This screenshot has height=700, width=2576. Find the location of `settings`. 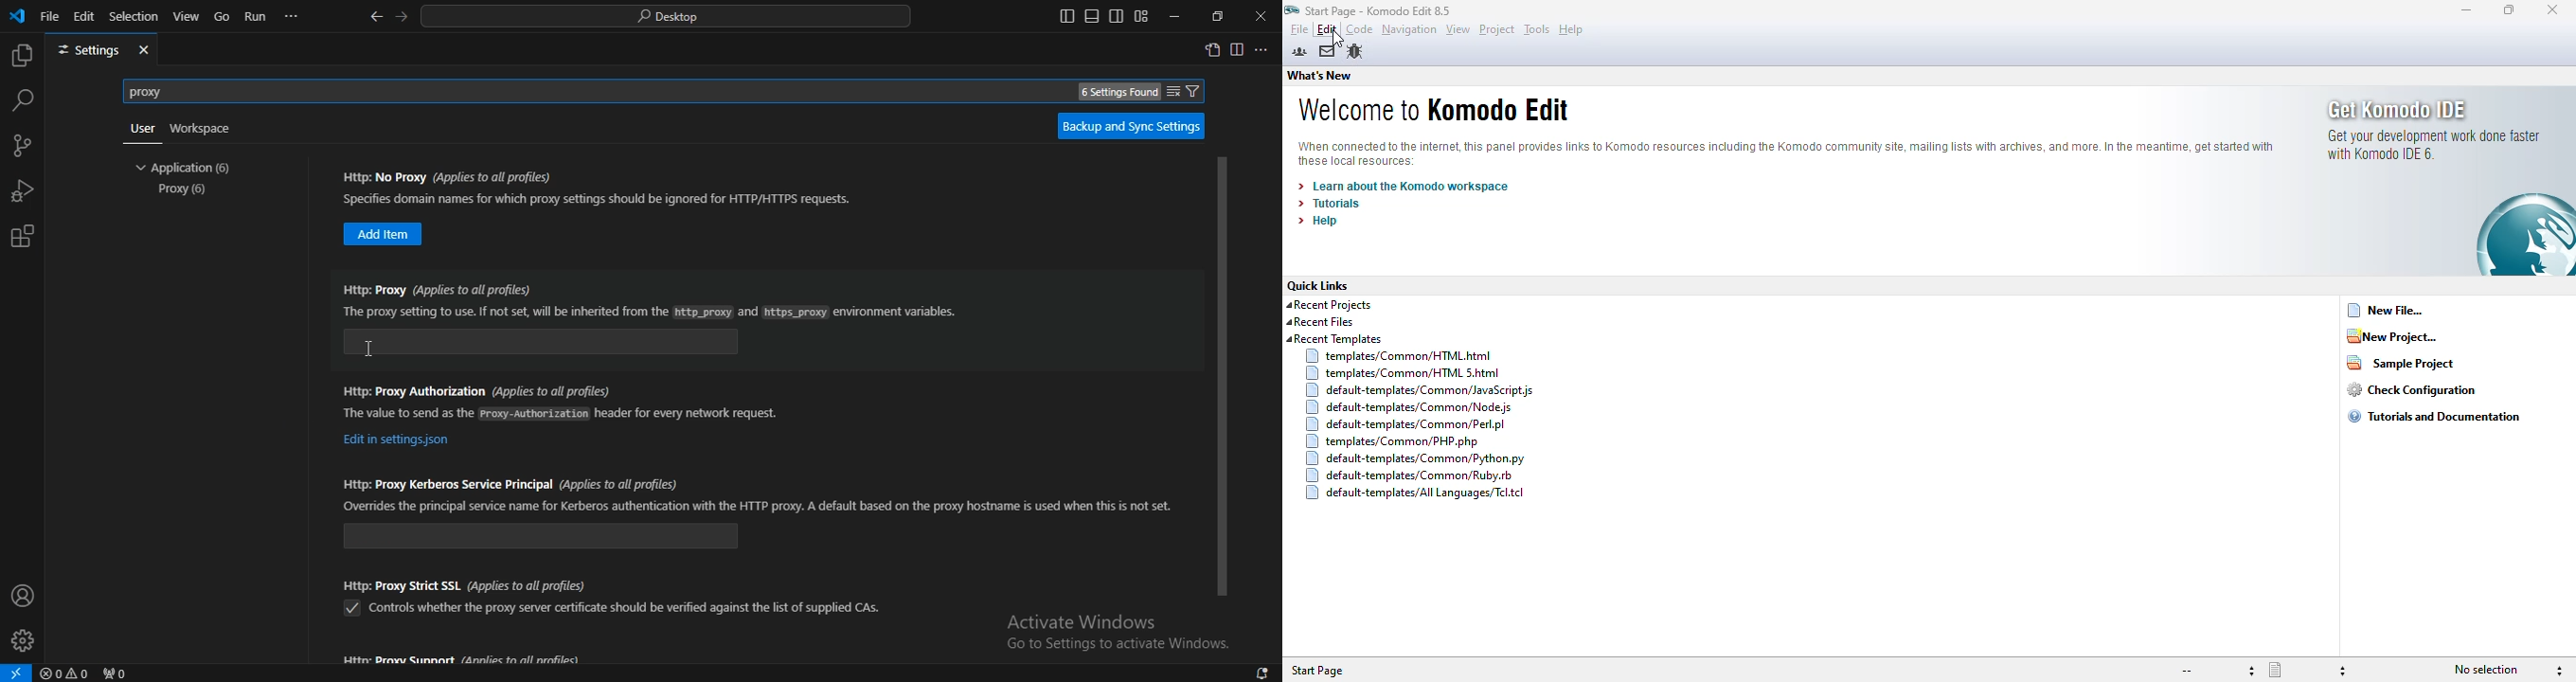

settings is located at coordinates (22, 641).